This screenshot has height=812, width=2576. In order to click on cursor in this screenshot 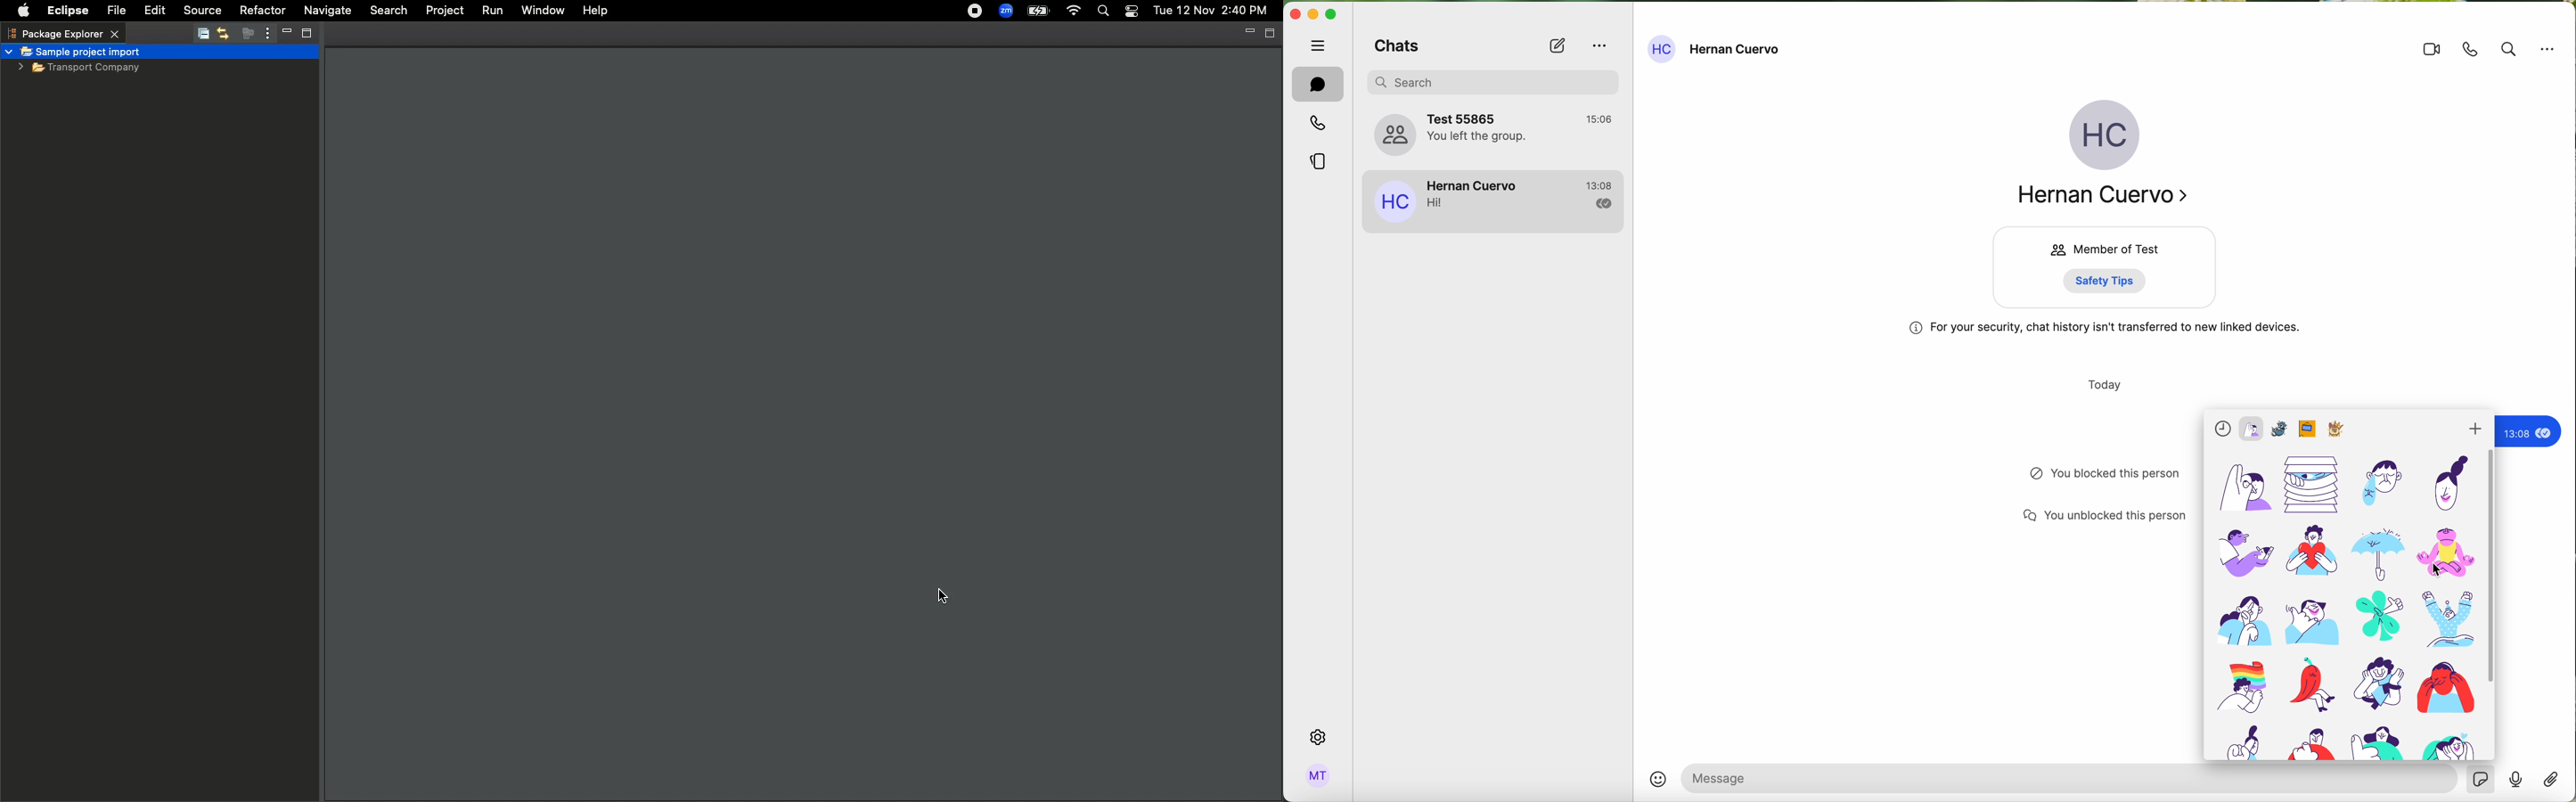, I will do `click(2435, 569)`.